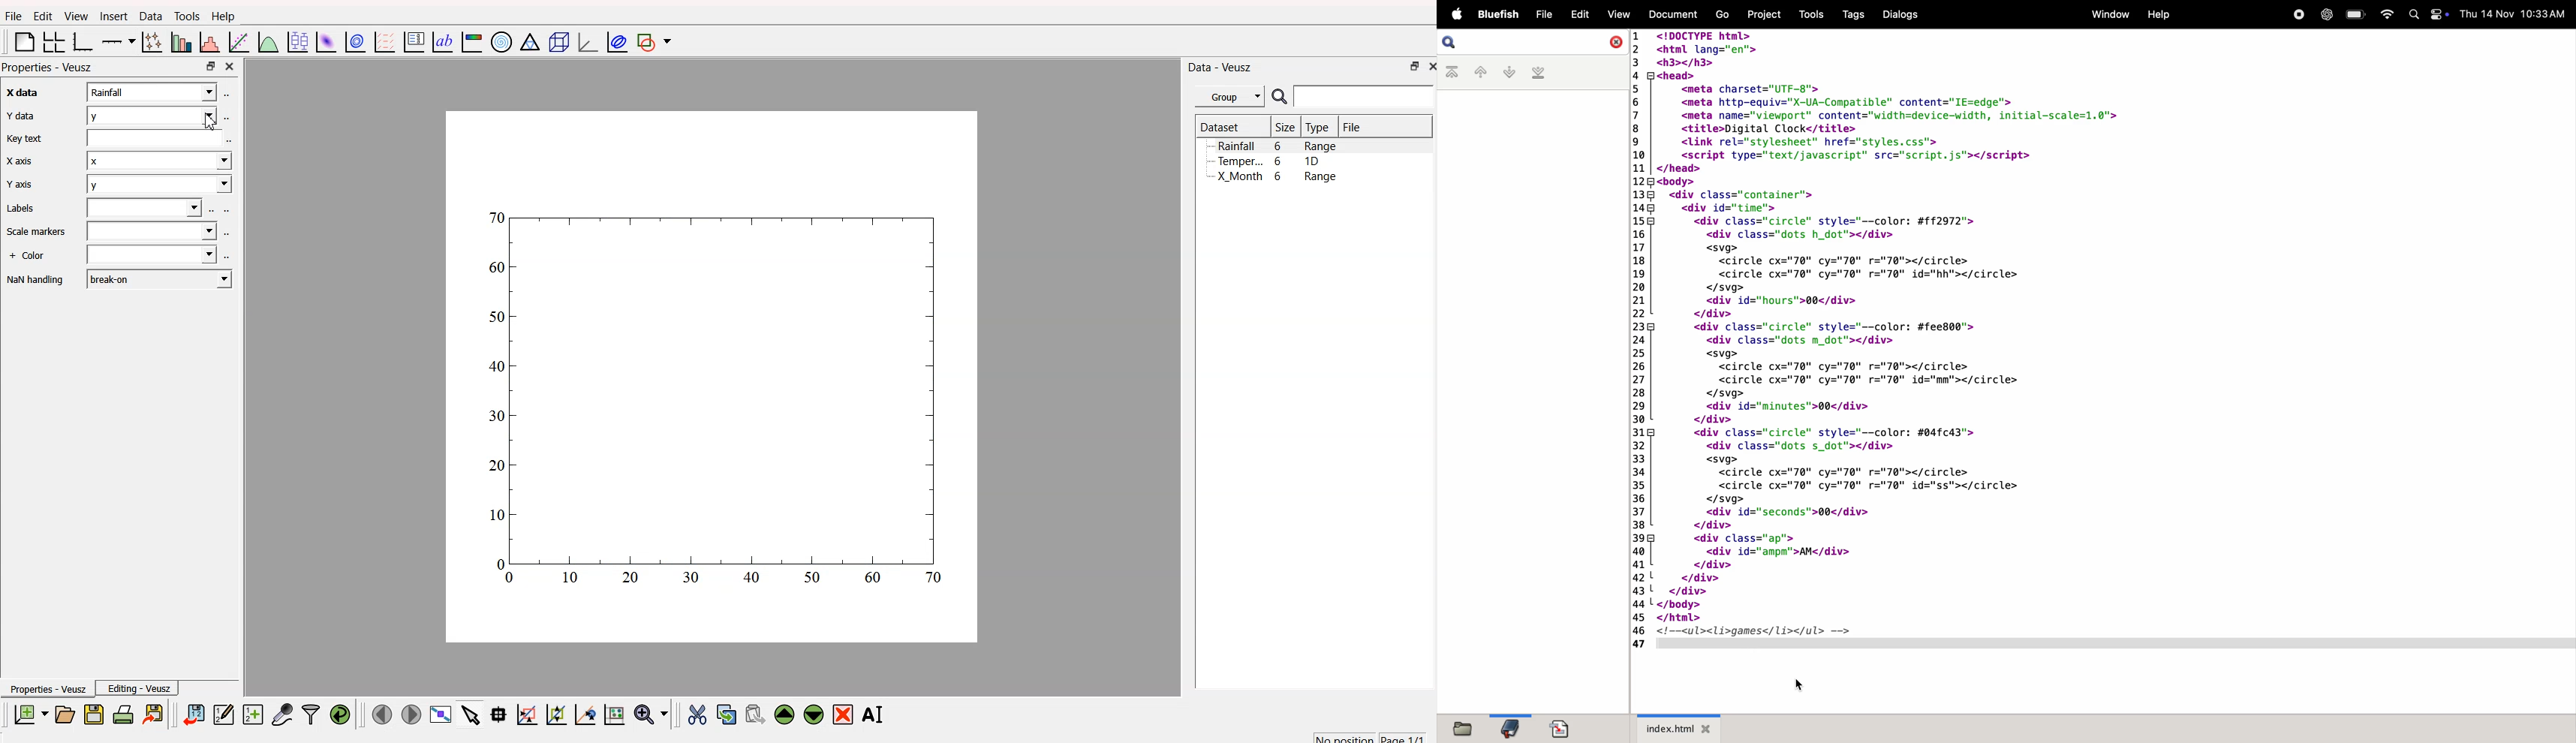  What do you see at coordinates (252, 714) in the screenshot?
I see `create a new dataset` at bounding box center [252, 714].